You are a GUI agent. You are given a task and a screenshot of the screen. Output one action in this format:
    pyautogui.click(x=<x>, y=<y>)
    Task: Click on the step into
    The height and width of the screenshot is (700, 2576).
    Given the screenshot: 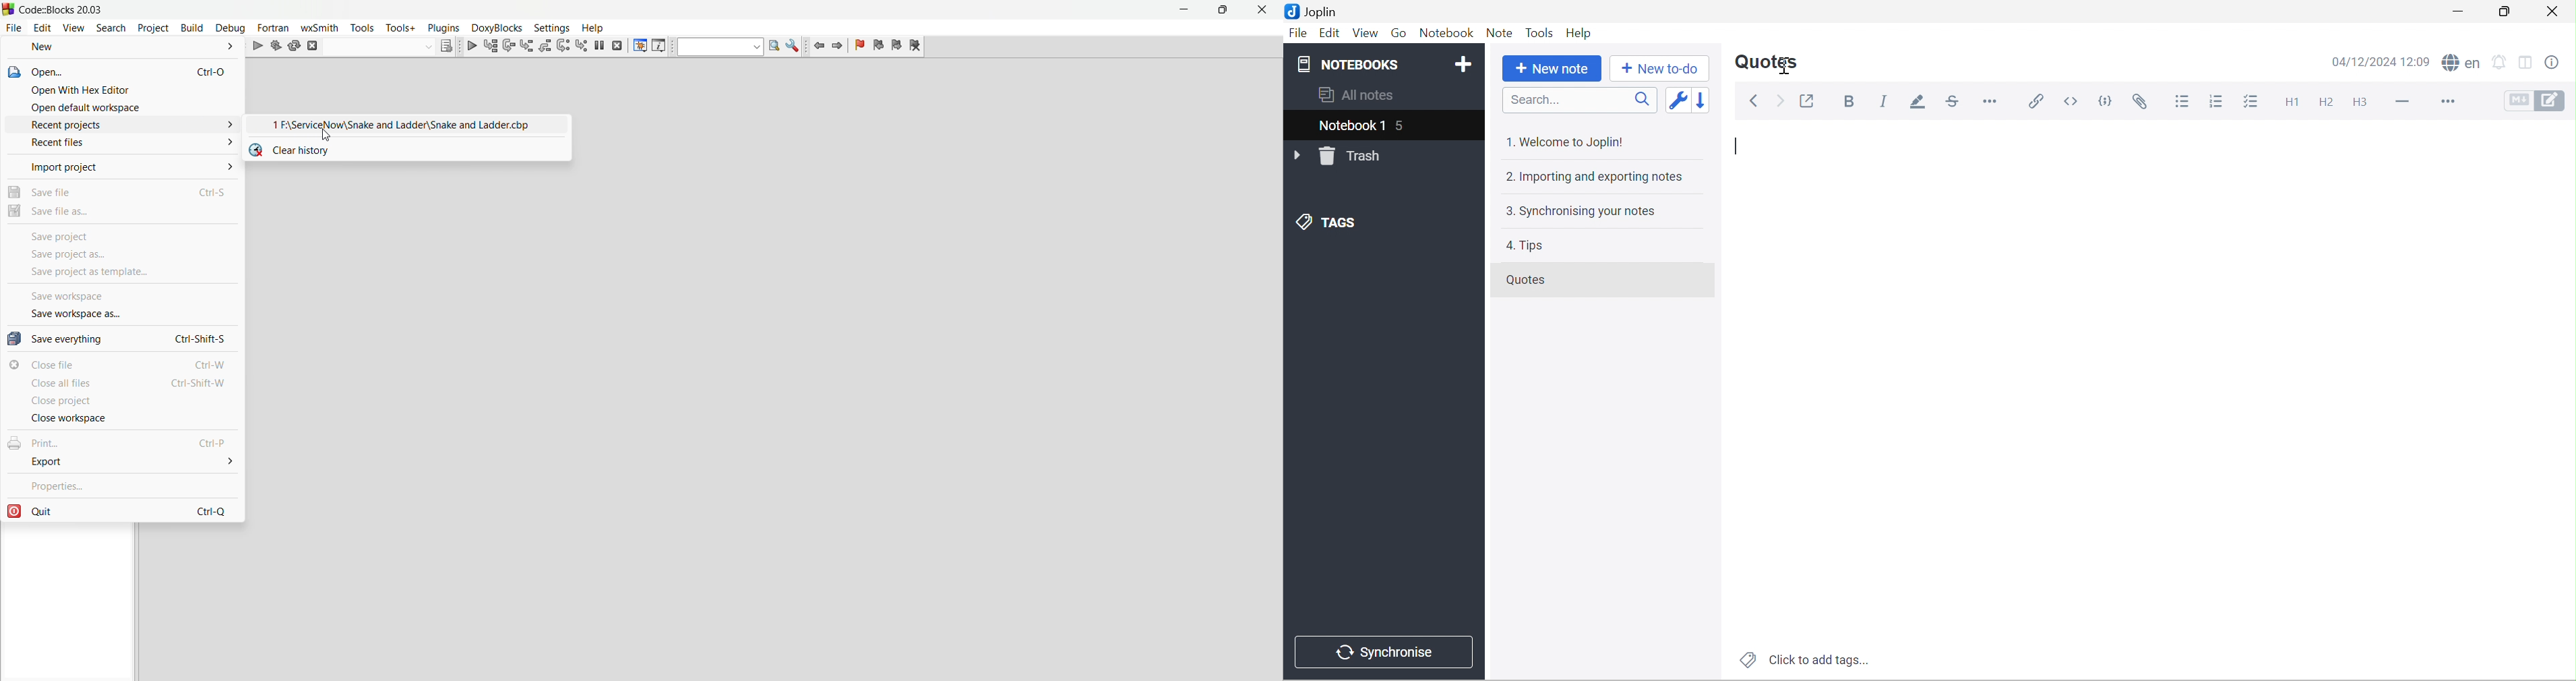 What is the action you would take?
    pyautogui.click(x=528, y=47)
    